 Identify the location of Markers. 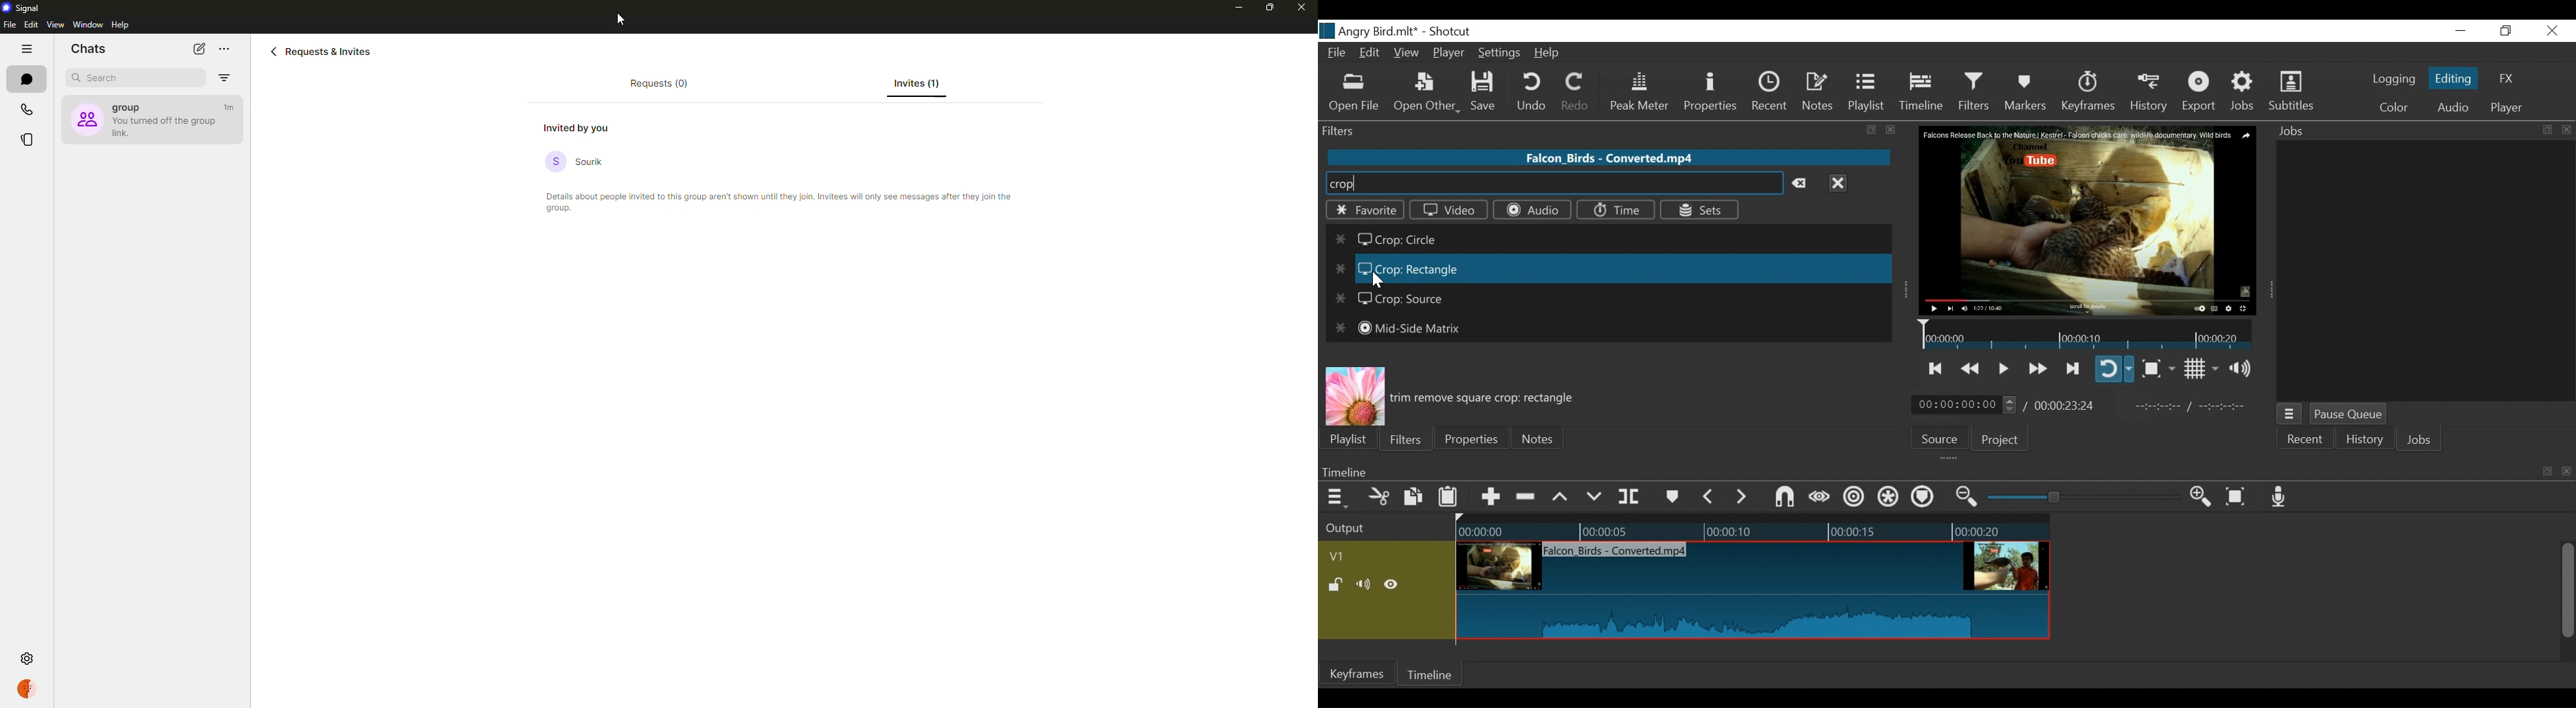
(2025, 92).